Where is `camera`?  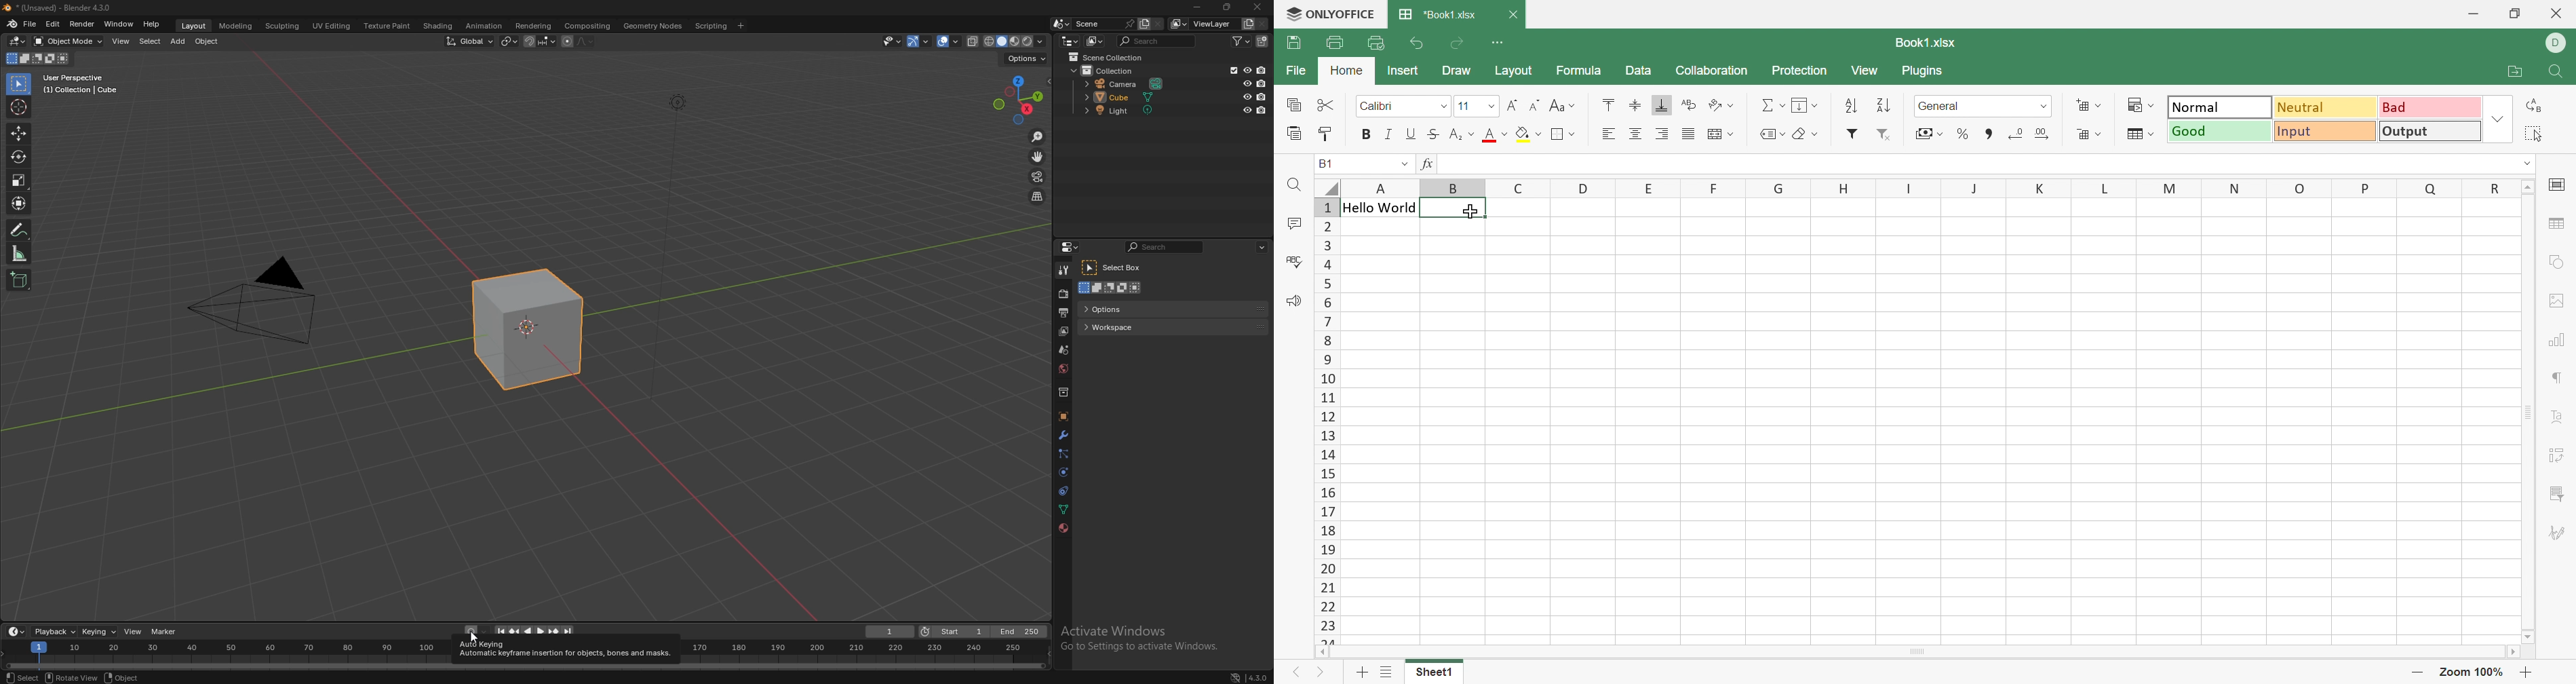
camera is located at coordinates (1127, 83).